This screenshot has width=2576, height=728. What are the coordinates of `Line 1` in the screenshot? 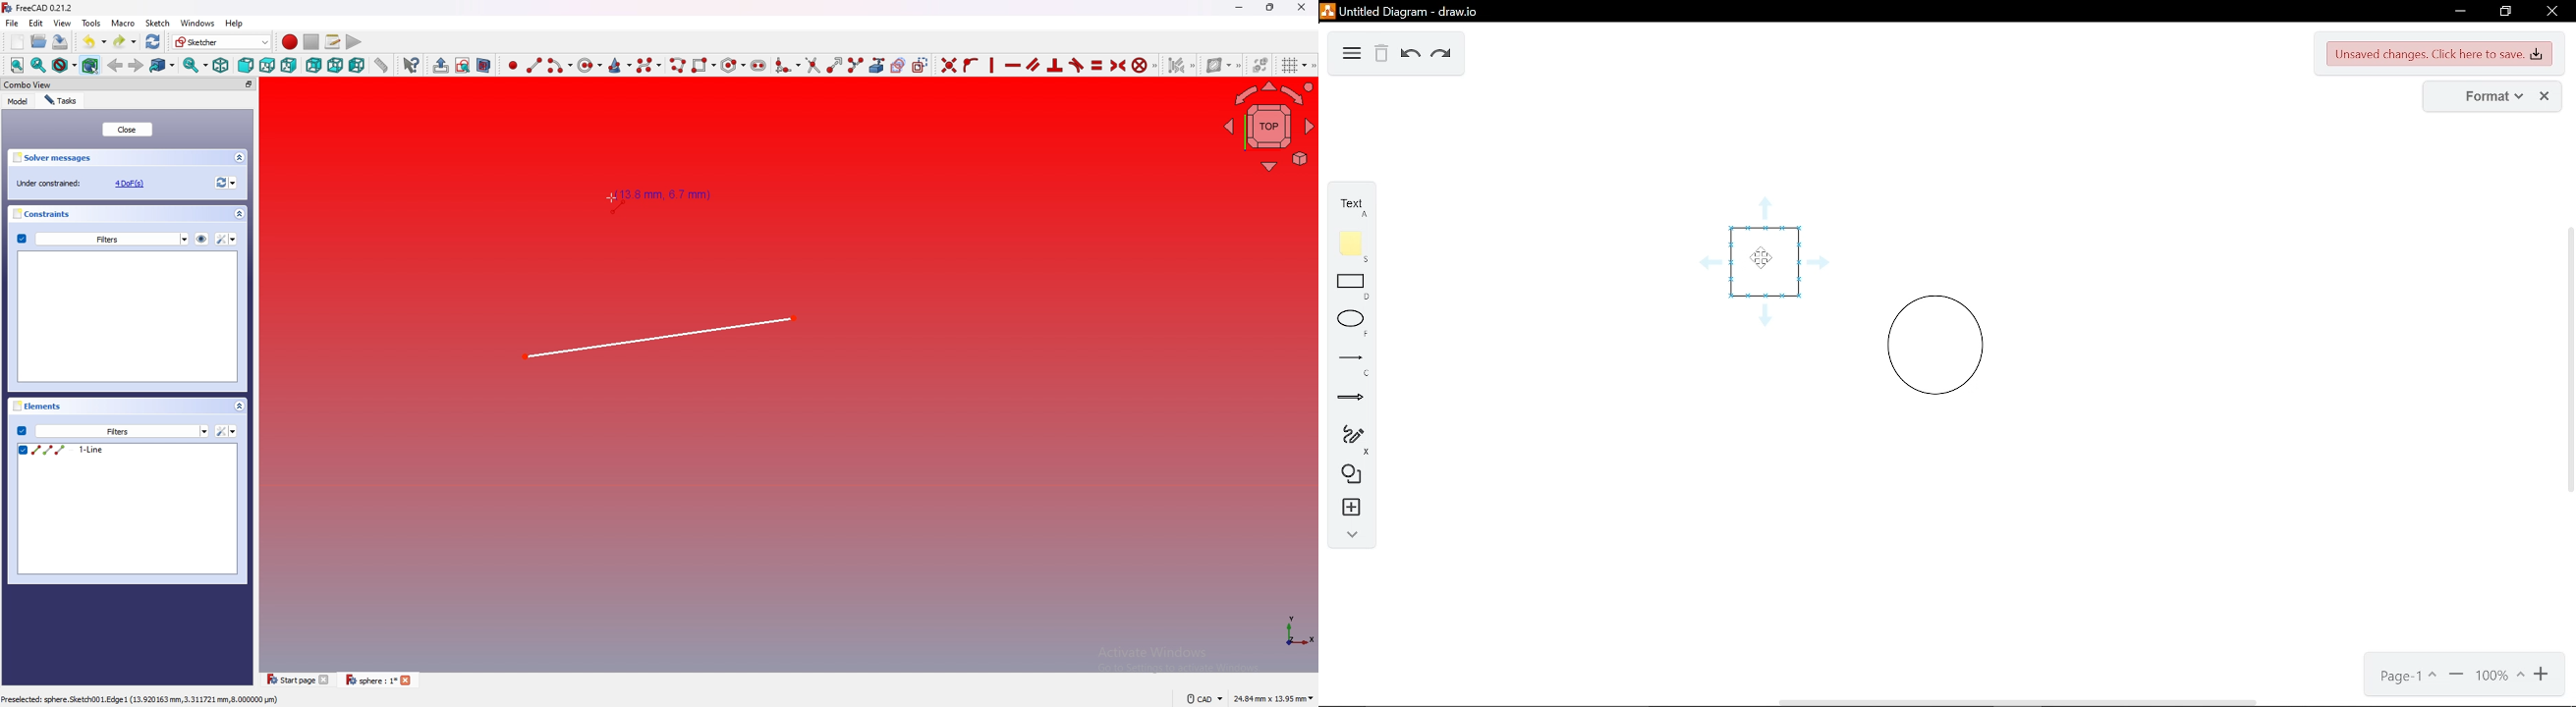 It's located at (662, 339).